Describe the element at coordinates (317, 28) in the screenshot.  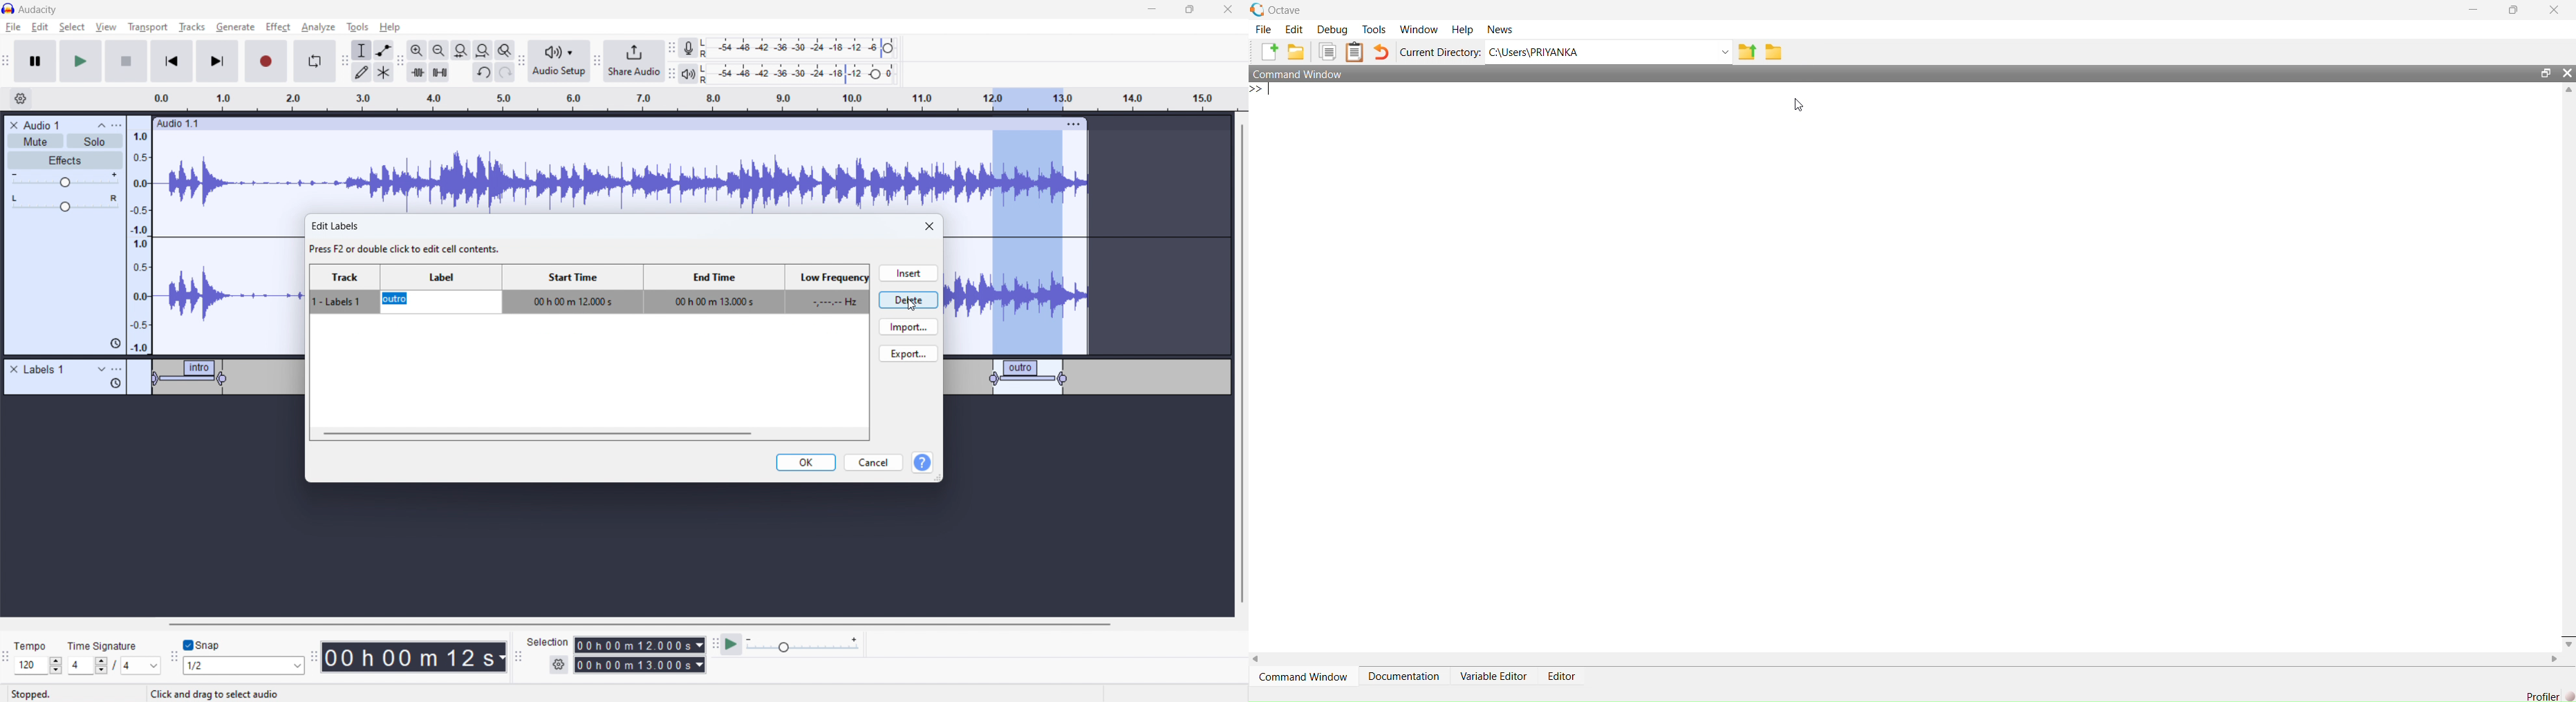
I see `analyze` at that location.